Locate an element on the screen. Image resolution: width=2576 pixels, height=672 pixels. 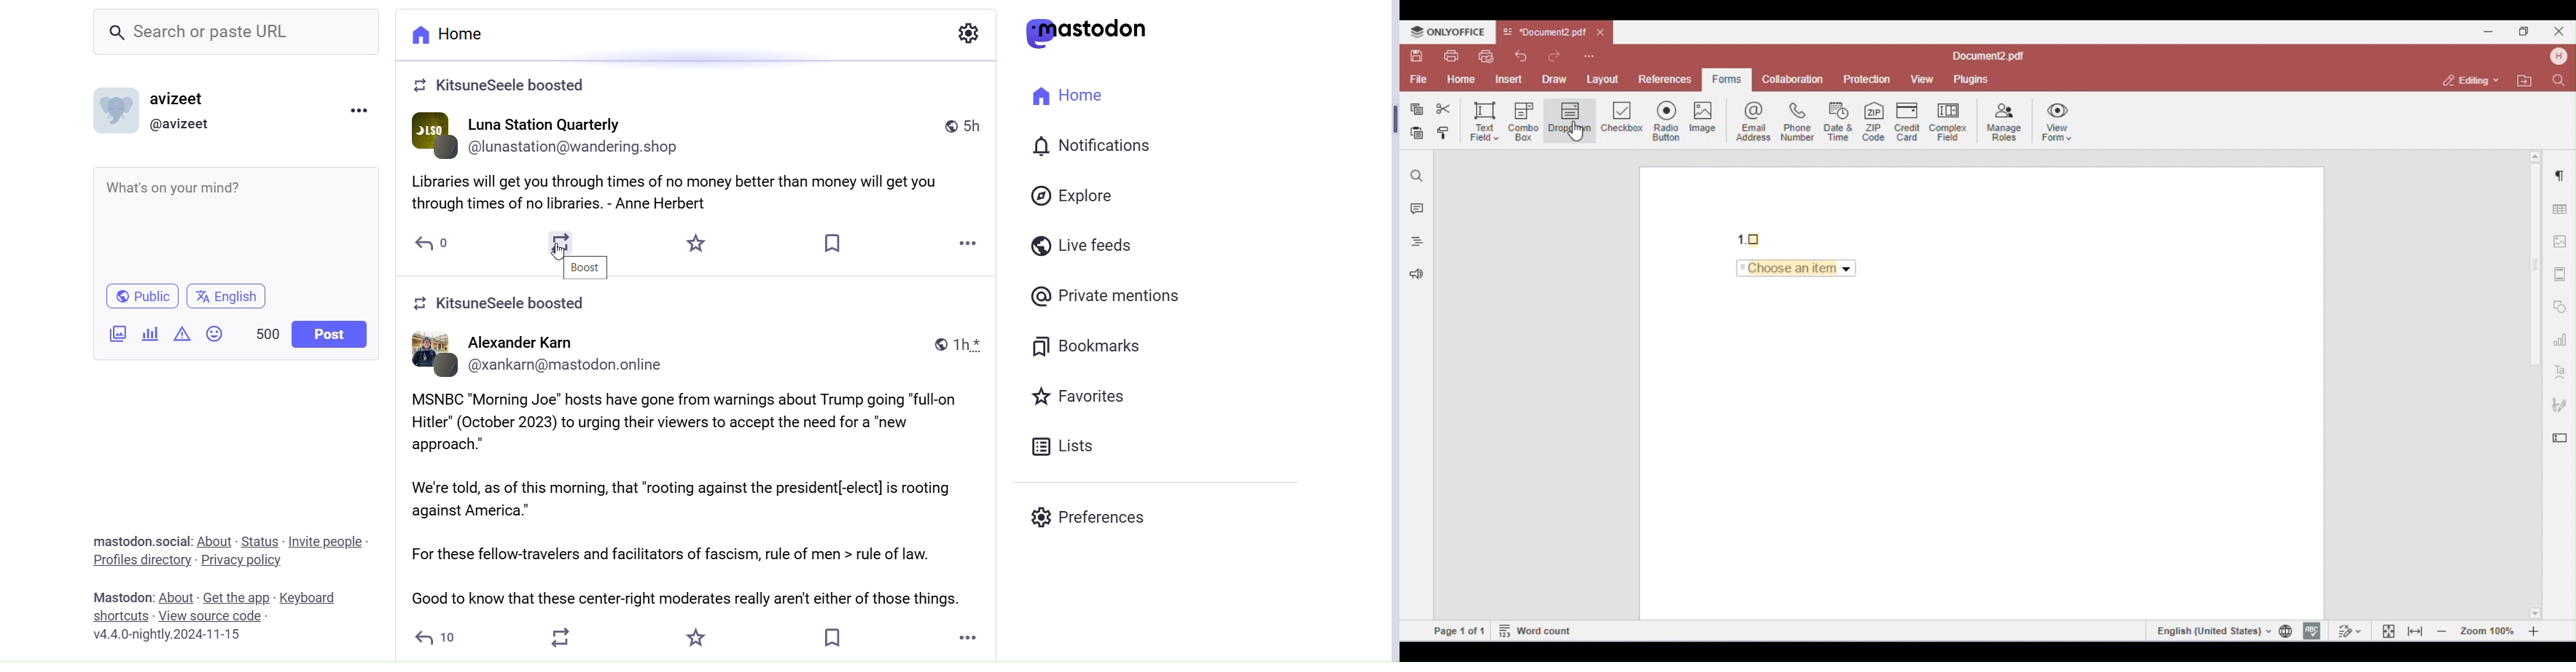
Boosted Post is located at coordinates (510, 87).